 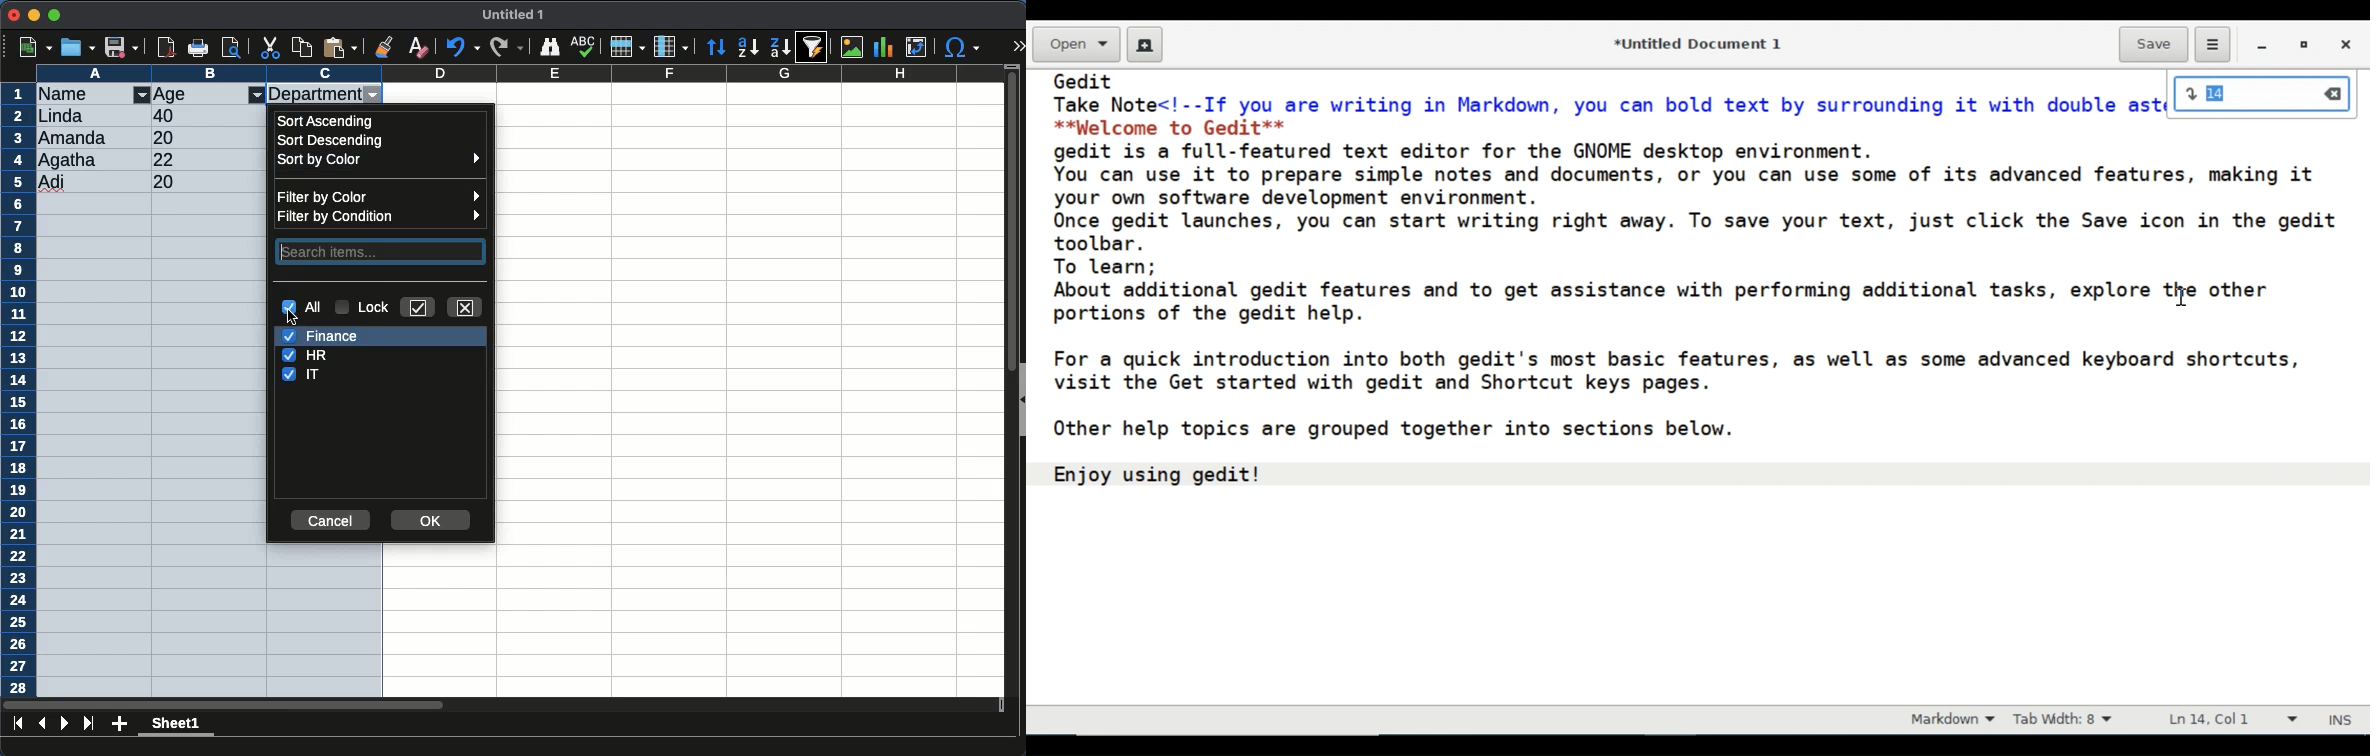 What do you see at coordinates (235, 47) in the screenshot?
I see `page preview` at bounding box center [235, 47].